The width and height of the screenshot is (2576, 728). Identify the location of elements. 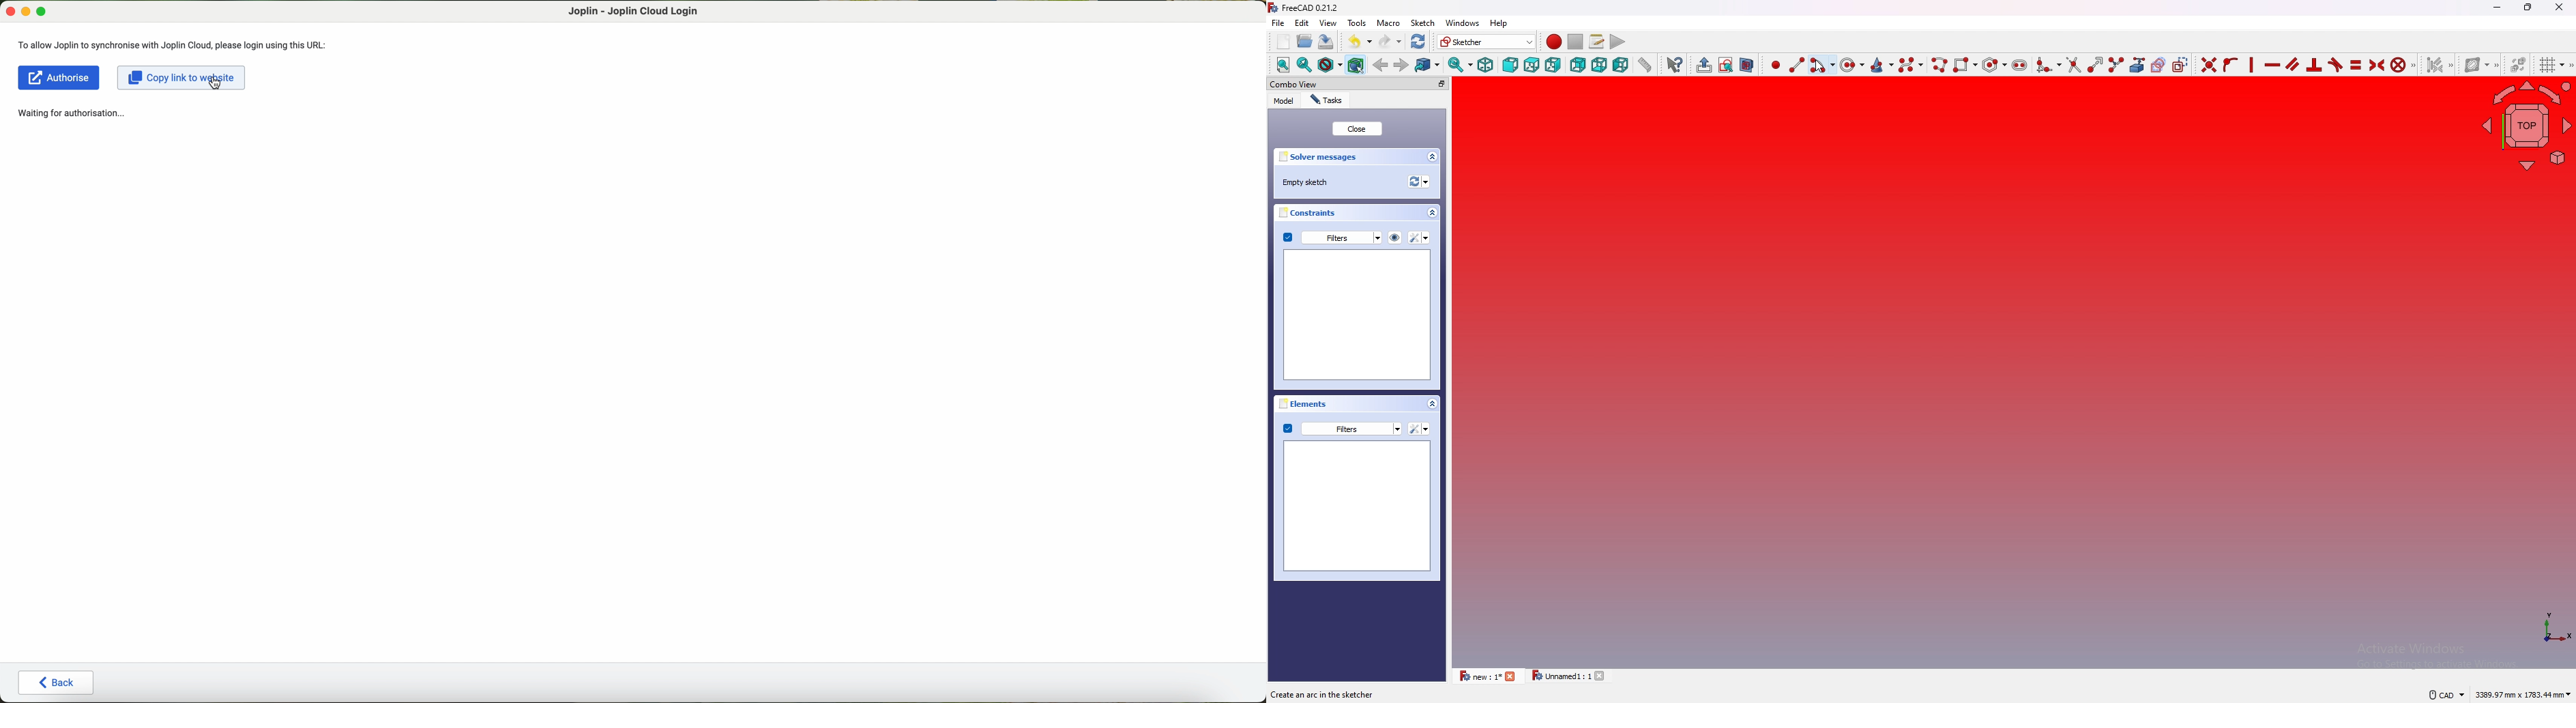
(1306, 403).